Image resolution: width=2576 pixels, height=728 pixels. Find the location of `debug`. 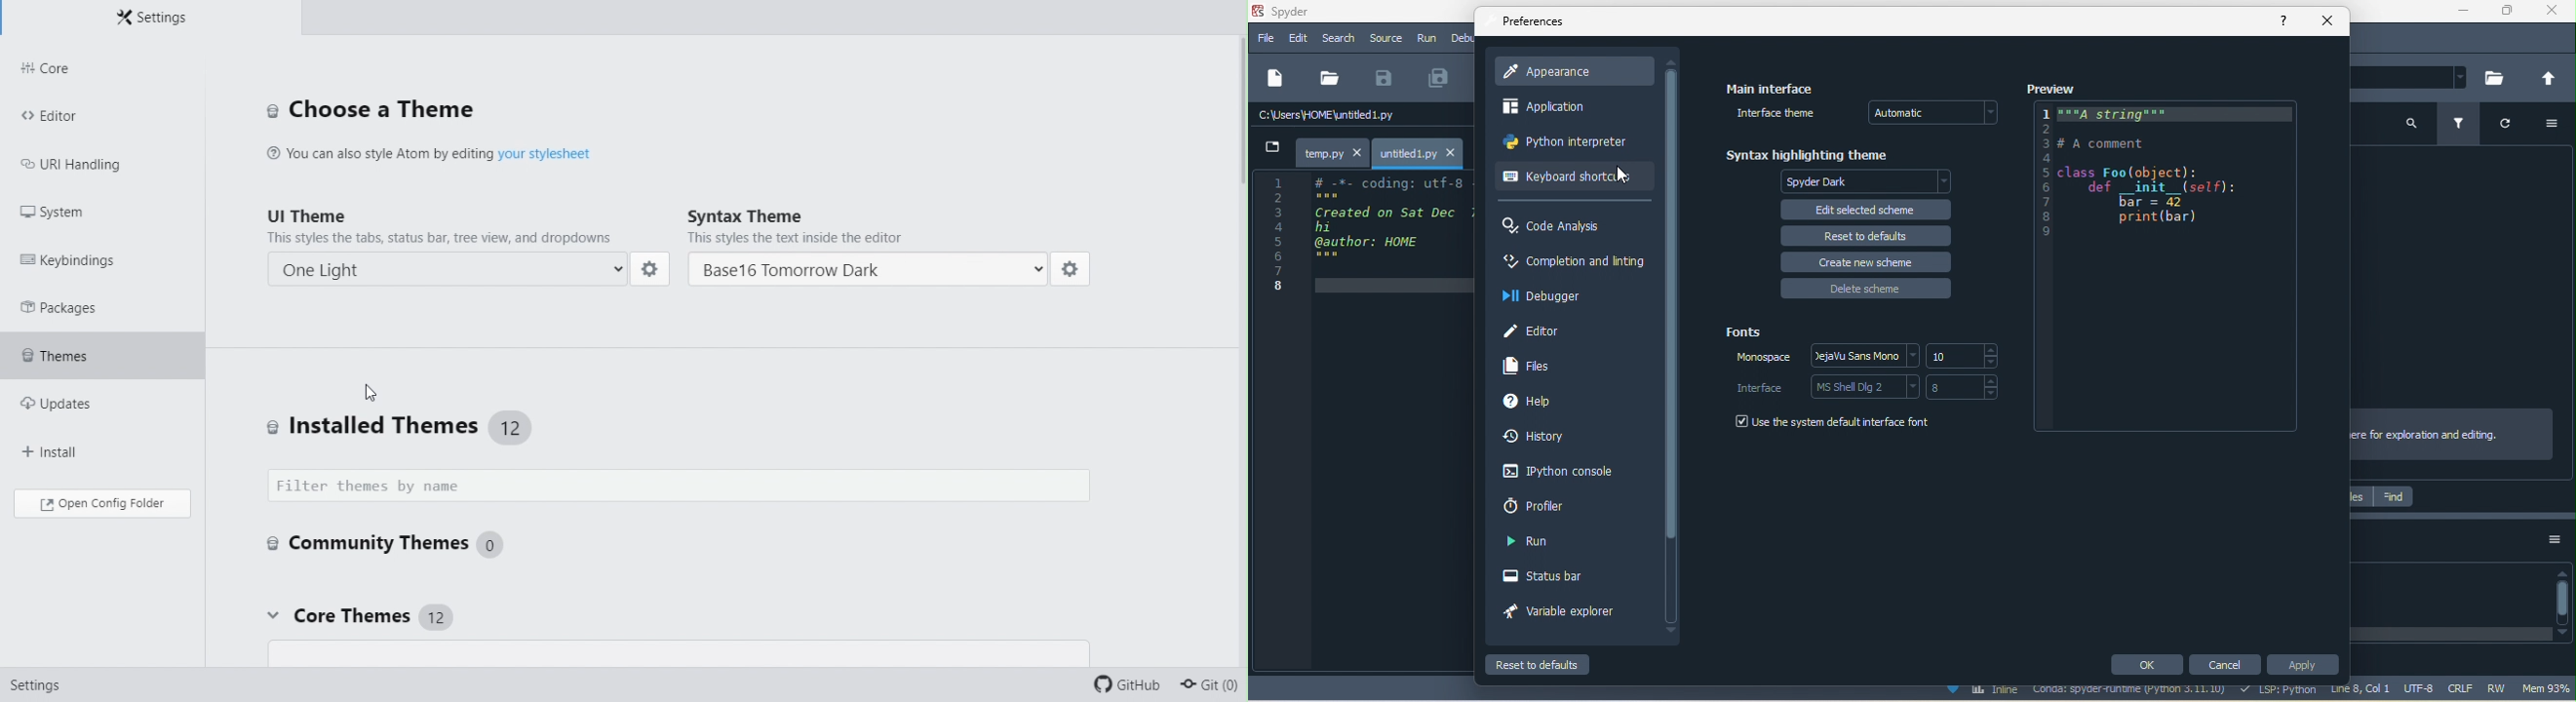

debug is located at coordinates (1463, 37).